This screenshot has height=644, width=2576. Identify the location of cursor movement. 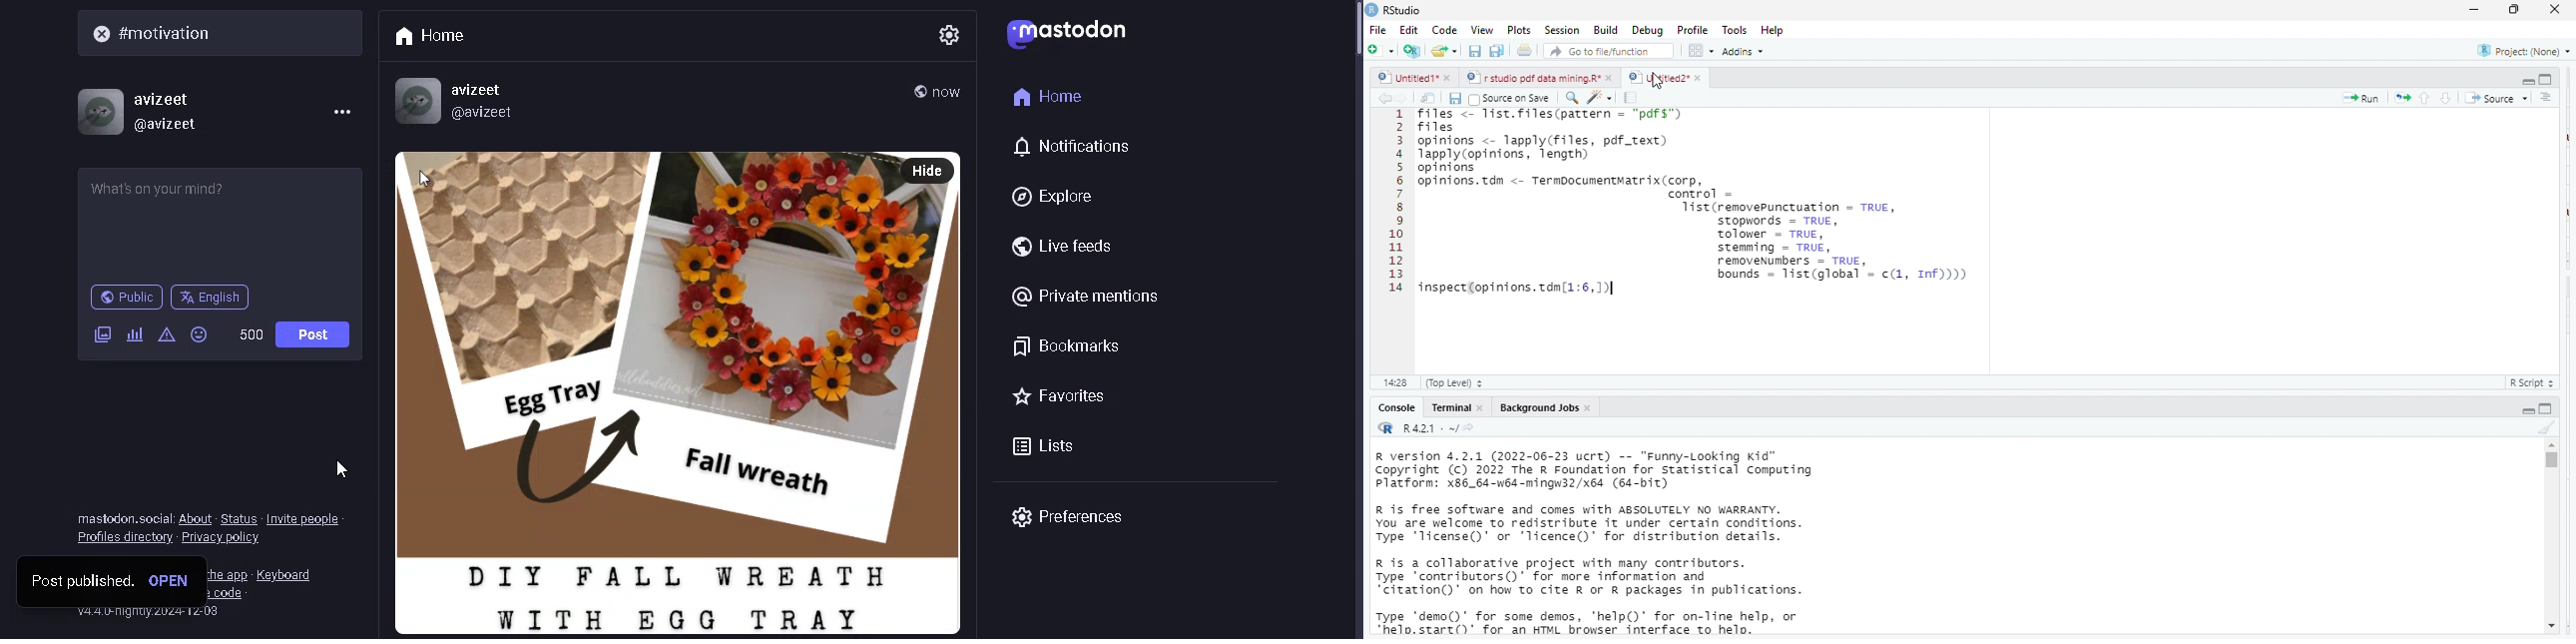
(1659, 82).